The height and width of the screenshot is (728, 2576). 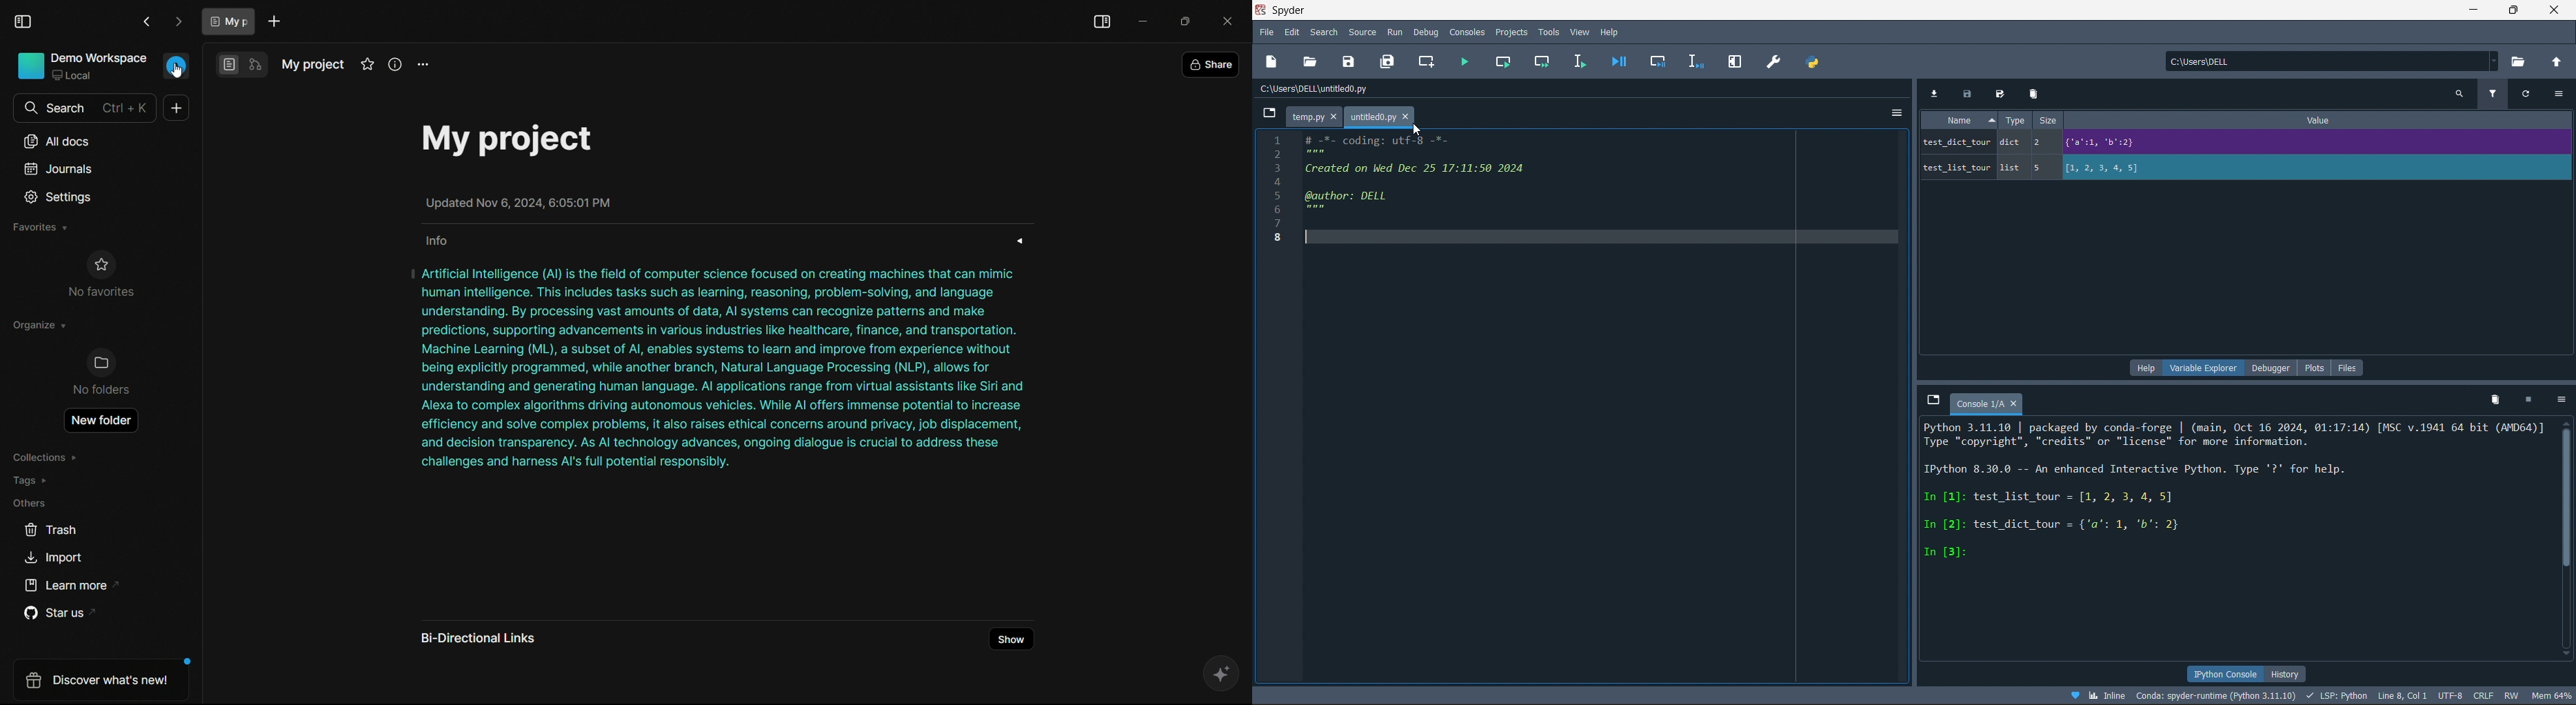 I want to click on LSP: Python, so click(x=2337, y=697).